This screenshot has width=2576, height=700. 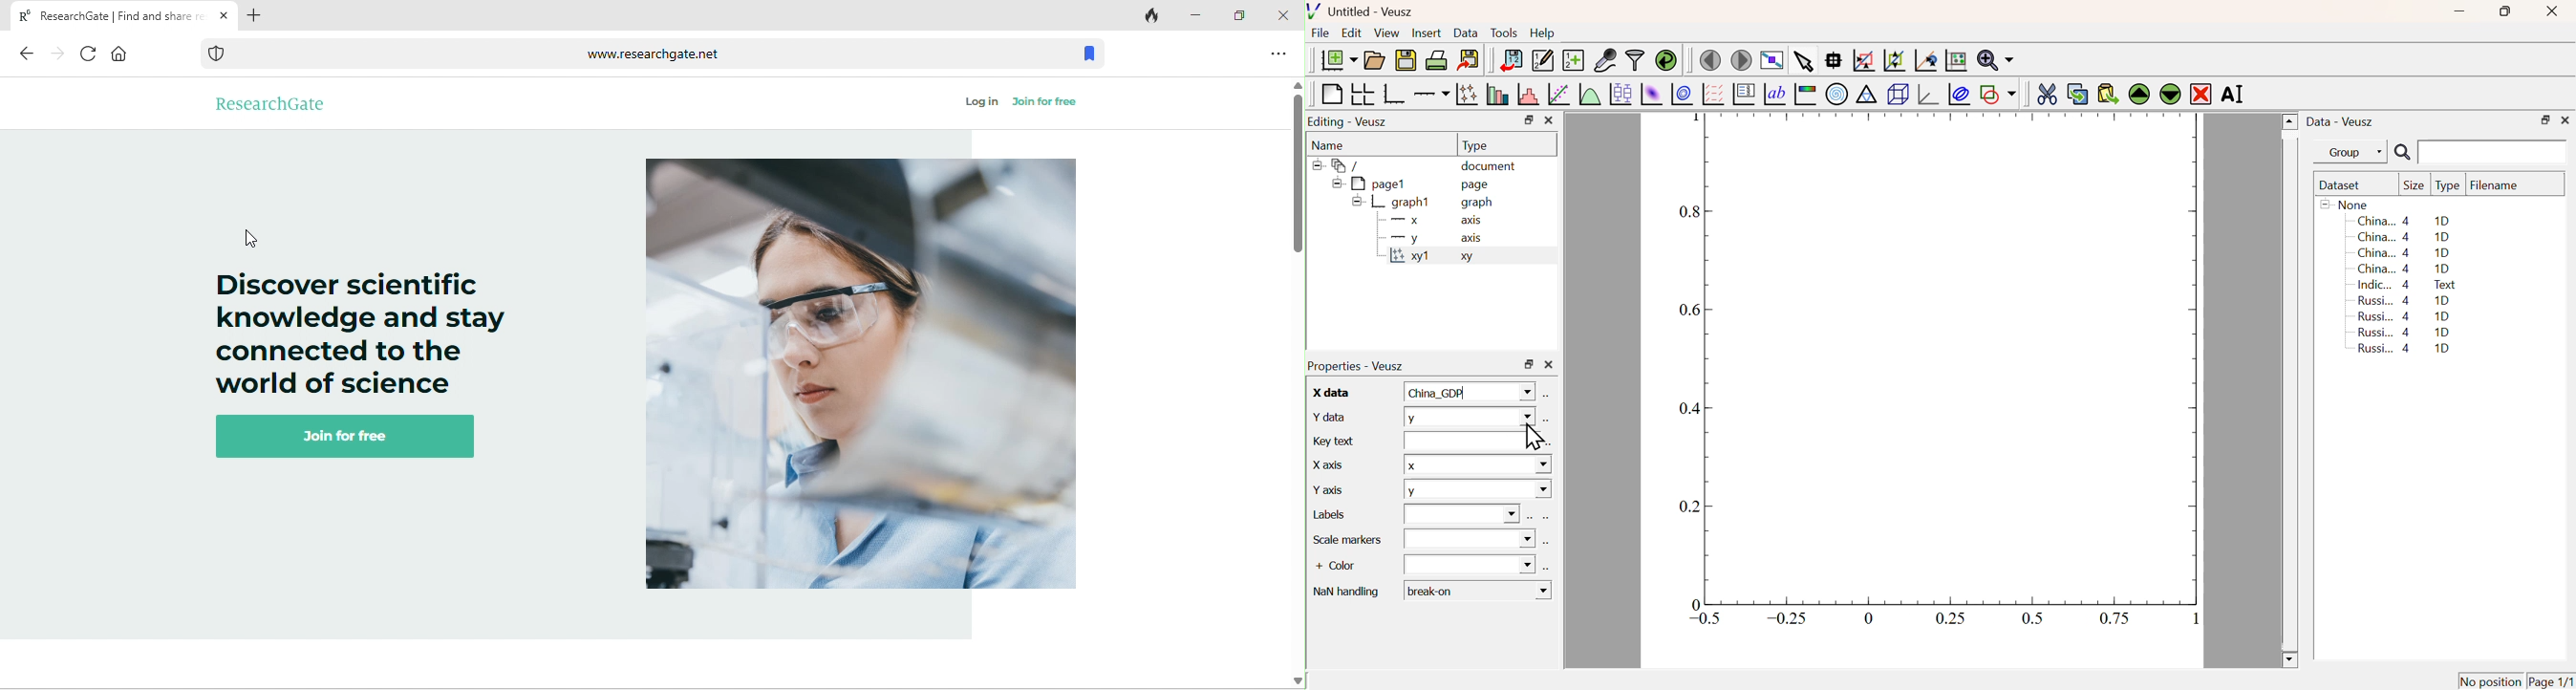 What do you see at coordinates (2404, 316) in the screenshot?
I see `Russi... 4 1D` at bounding box center [2404, 316].